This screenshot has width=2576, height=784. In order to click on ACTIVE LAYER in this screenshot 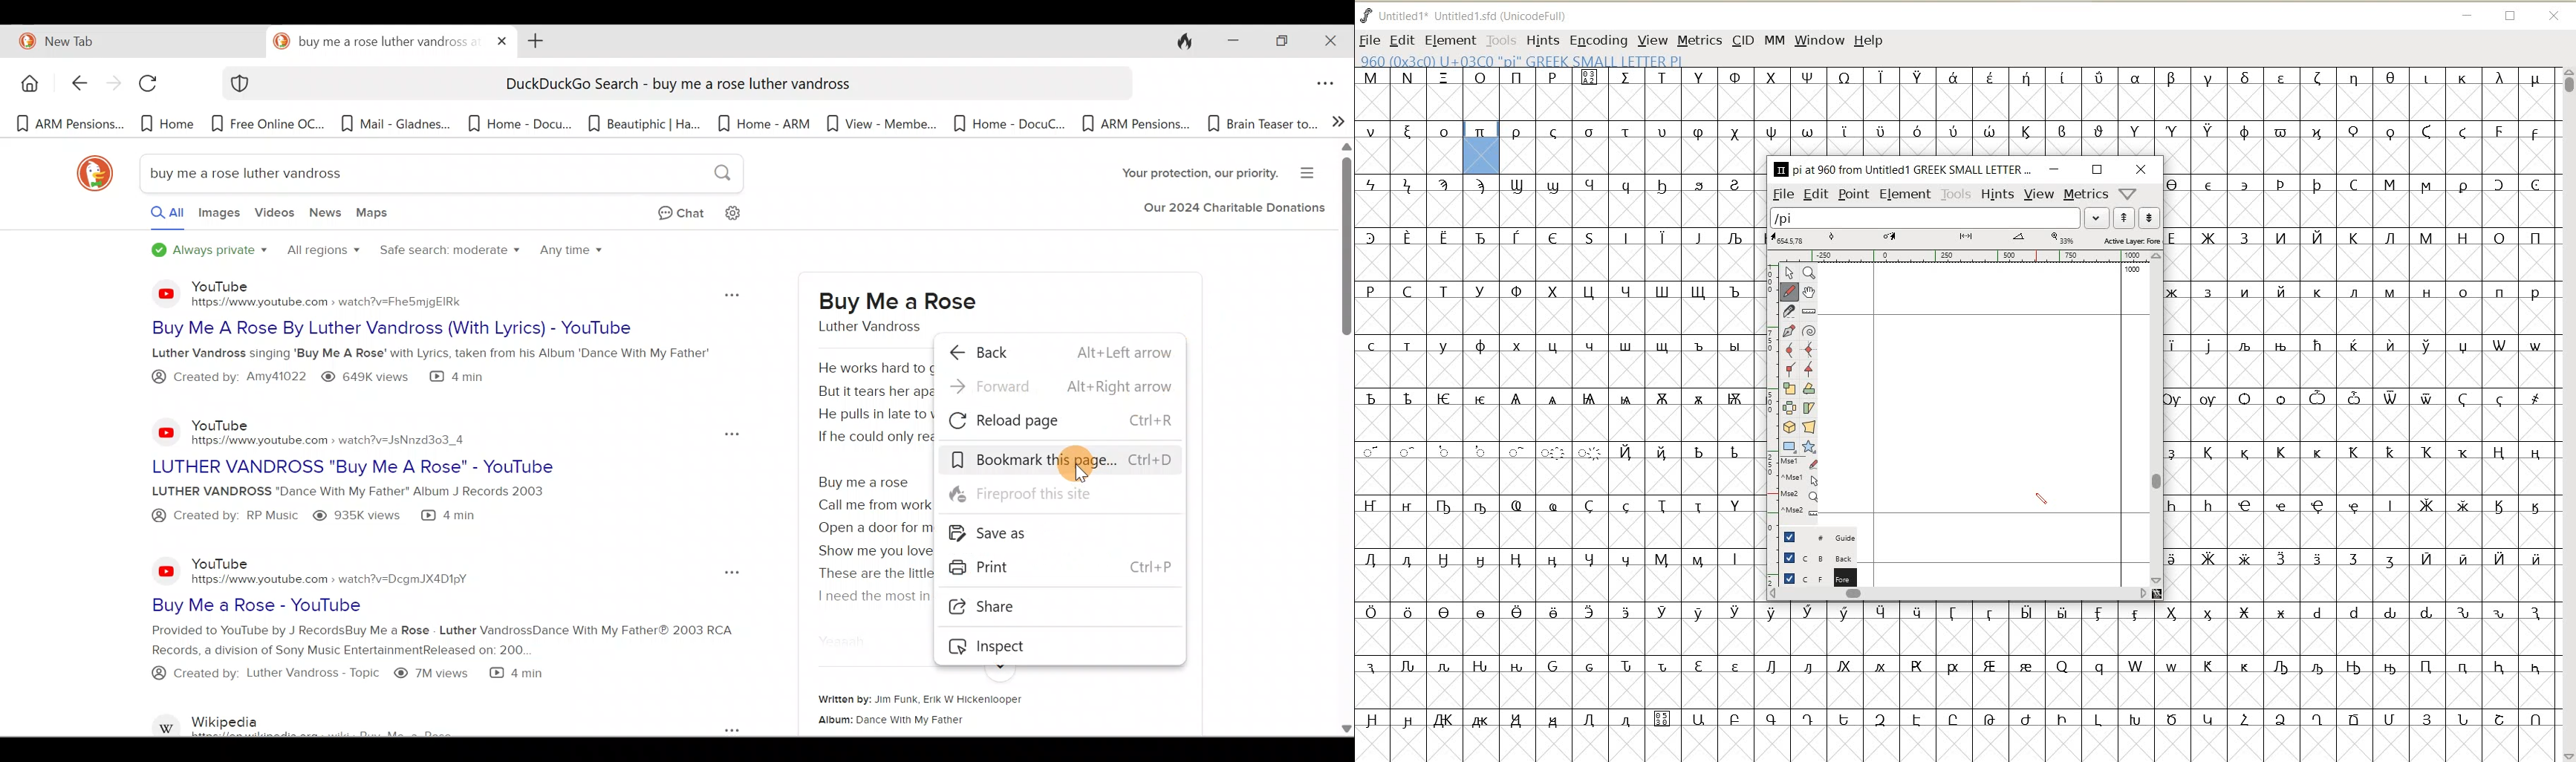, I will do `click(1964, 239)`.